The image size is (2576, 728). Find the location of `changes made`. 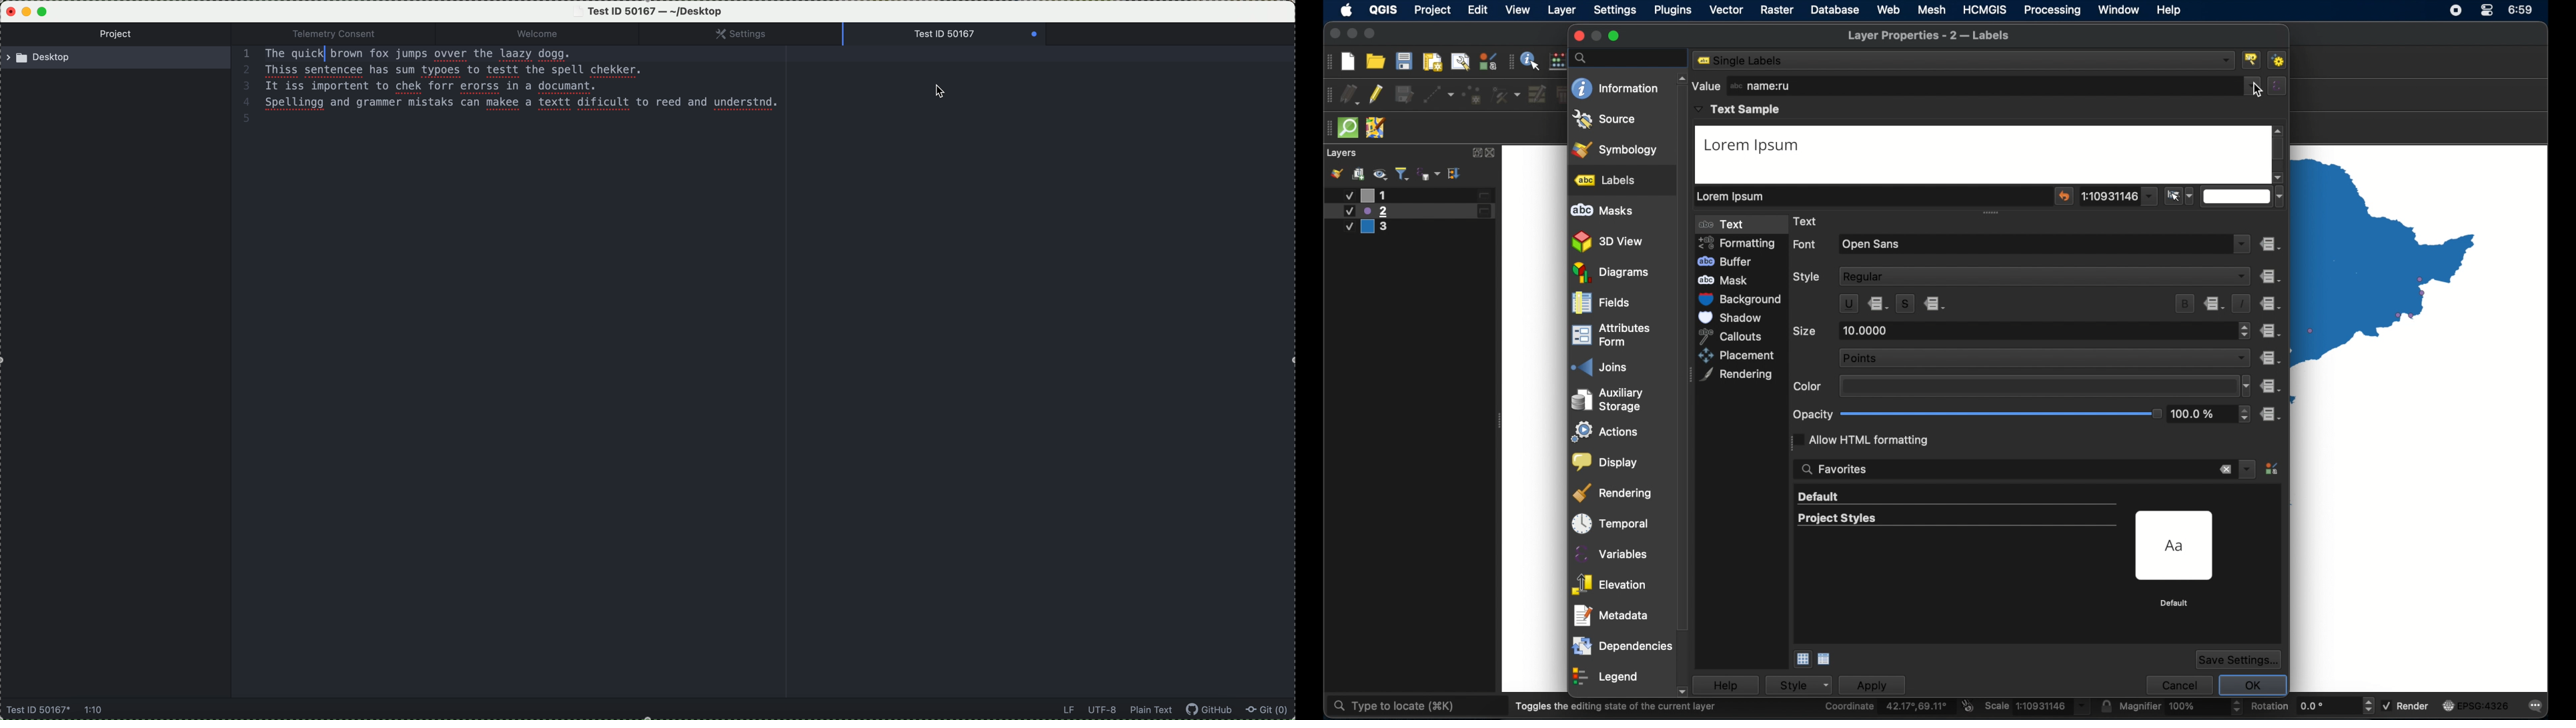

changes made is located at coordinates (943, 35).